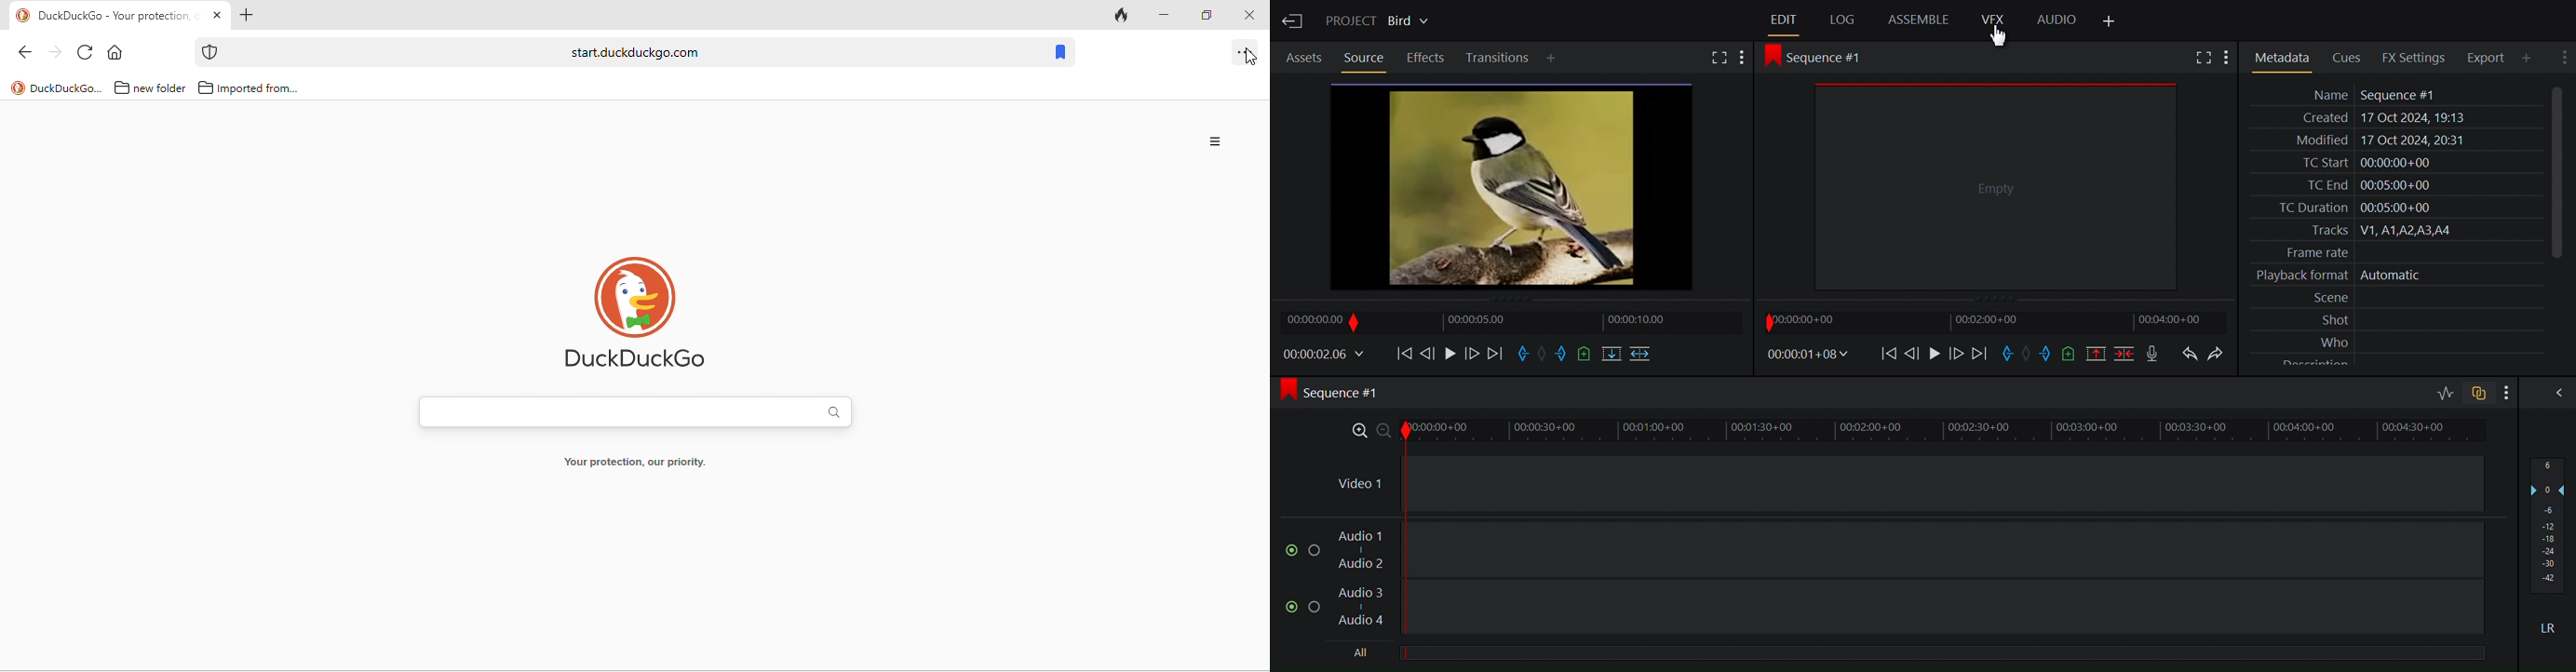 Image resolution: width=2576 pixels, height=672 pixels. What do you see at coordinates (1746, 56) in the screenshot?
I see `Show settings menu` at bounding box center [1746, 56].